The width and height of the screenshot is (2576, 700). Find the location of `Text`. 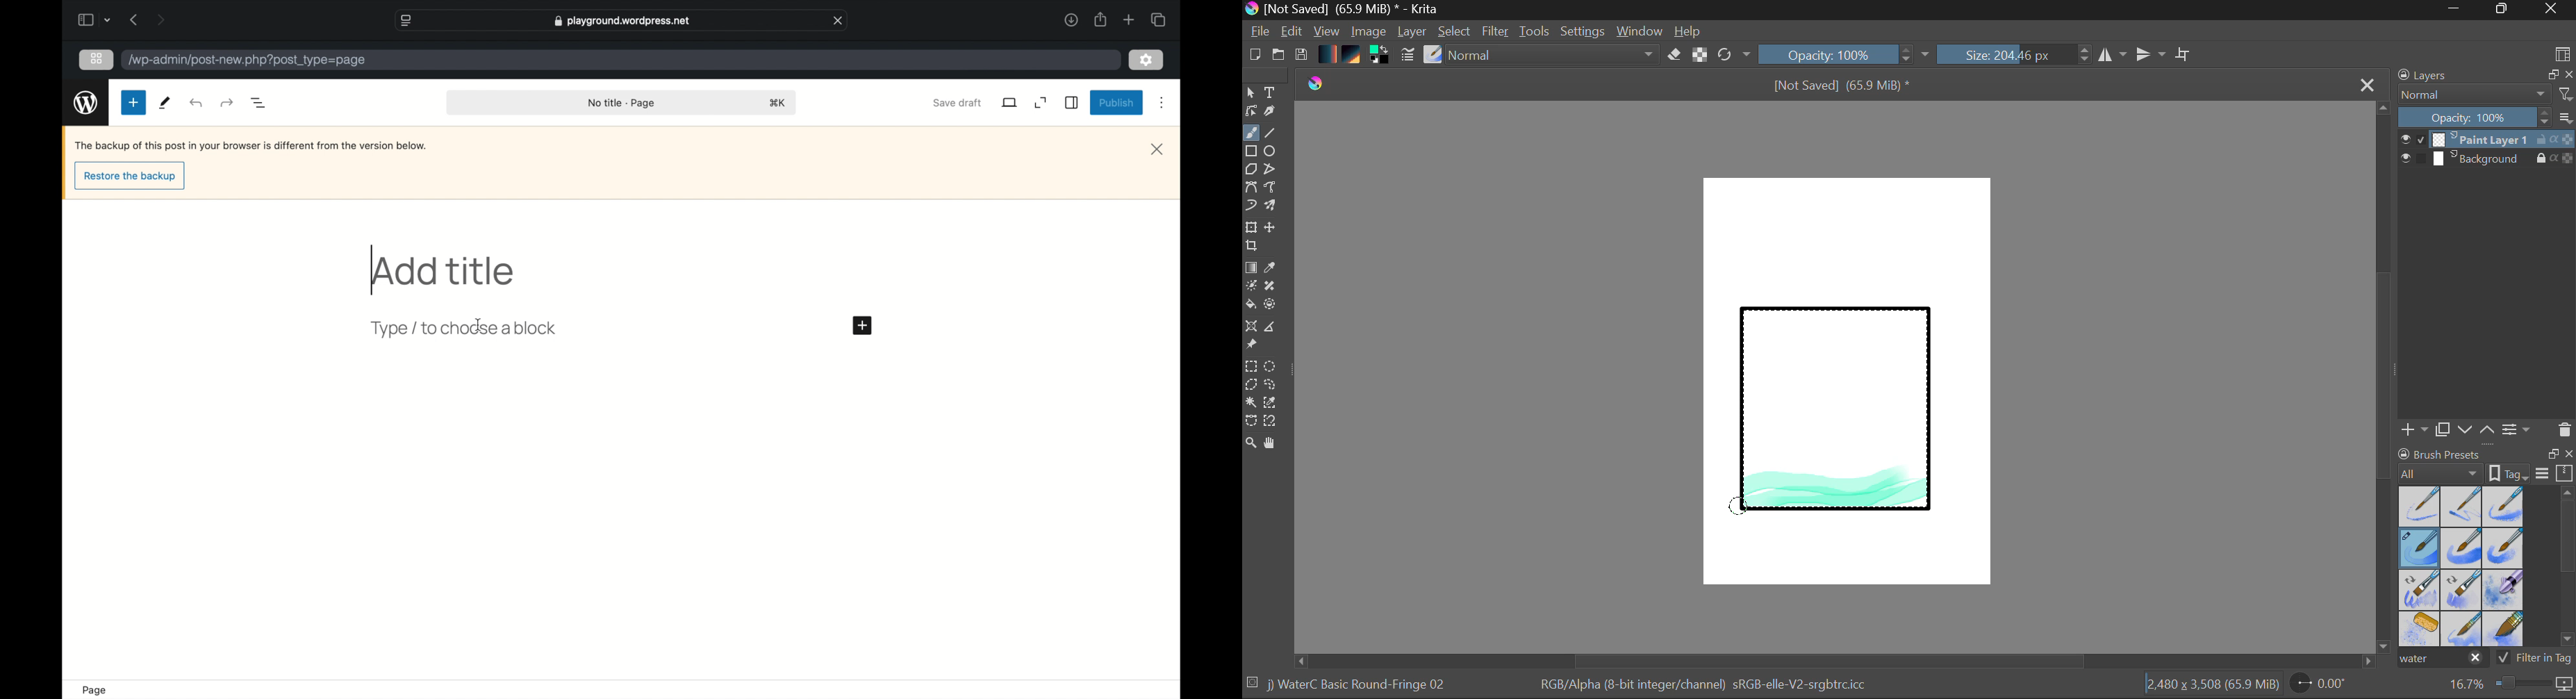

Text is located at coordinates (1271, 91).